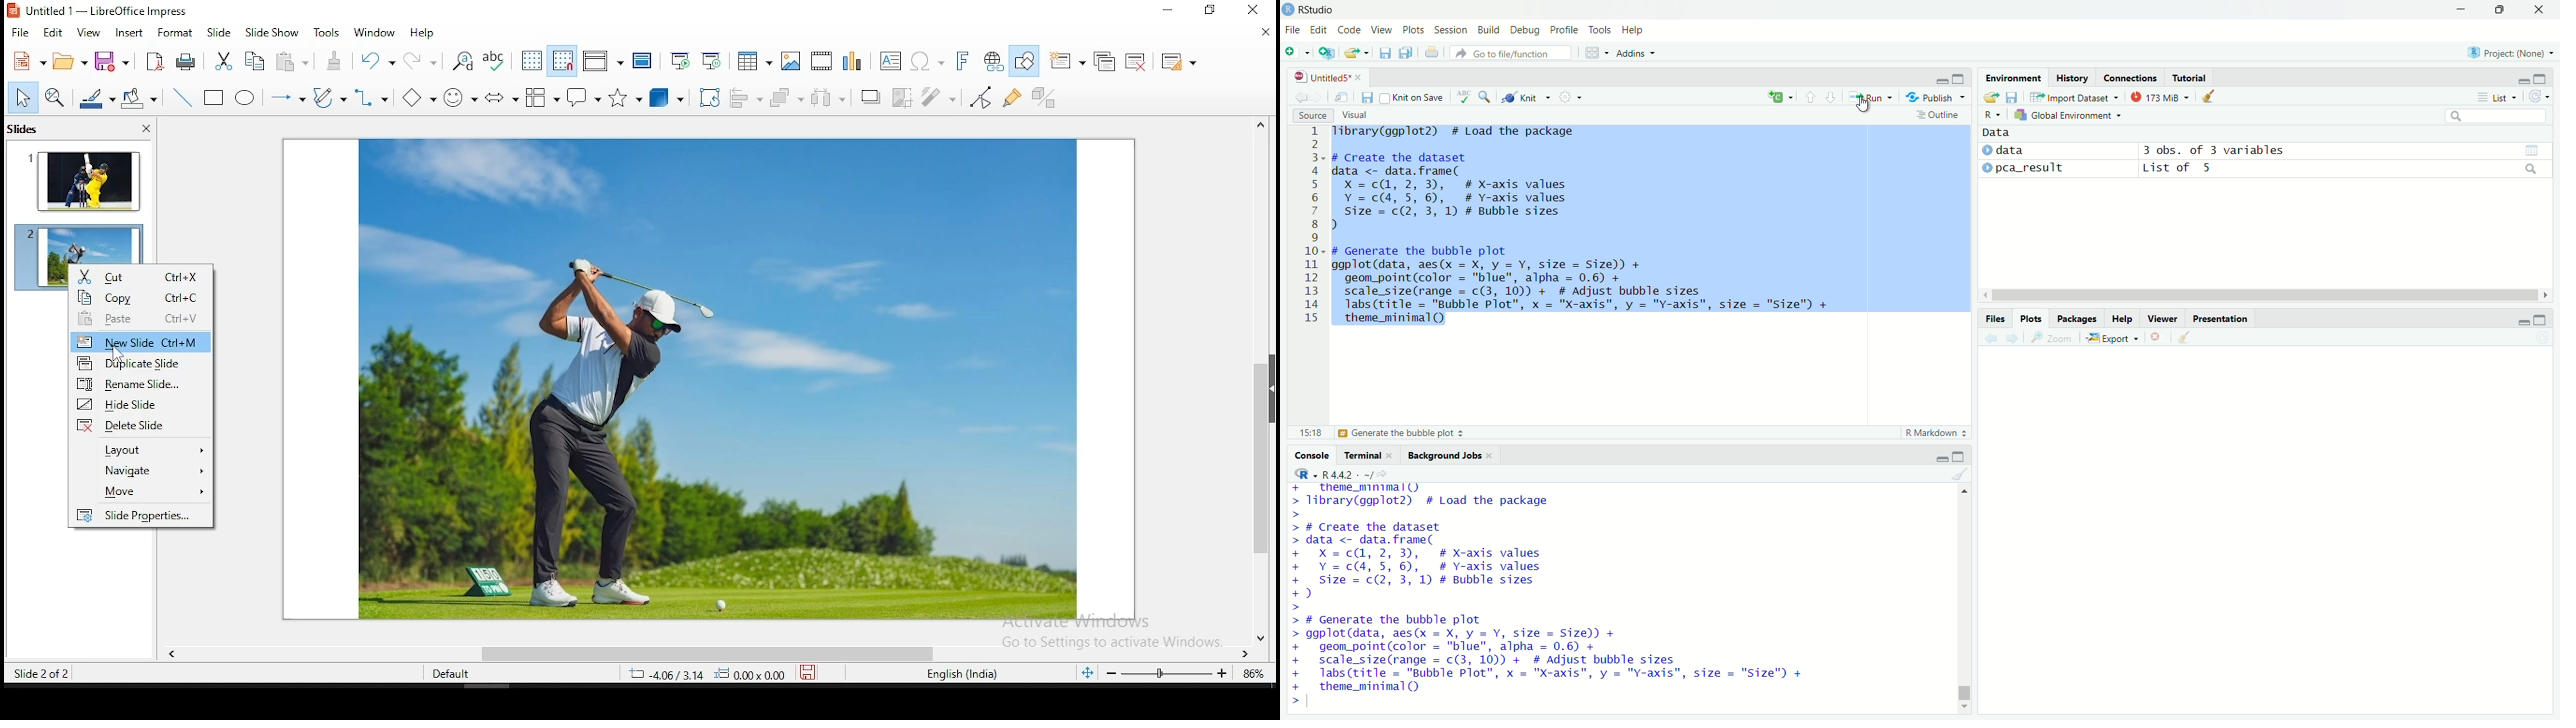  What do you see at coordinates (2053, 339) in the screenshot?
I see `zoom` at bounding box center [2053, 339].